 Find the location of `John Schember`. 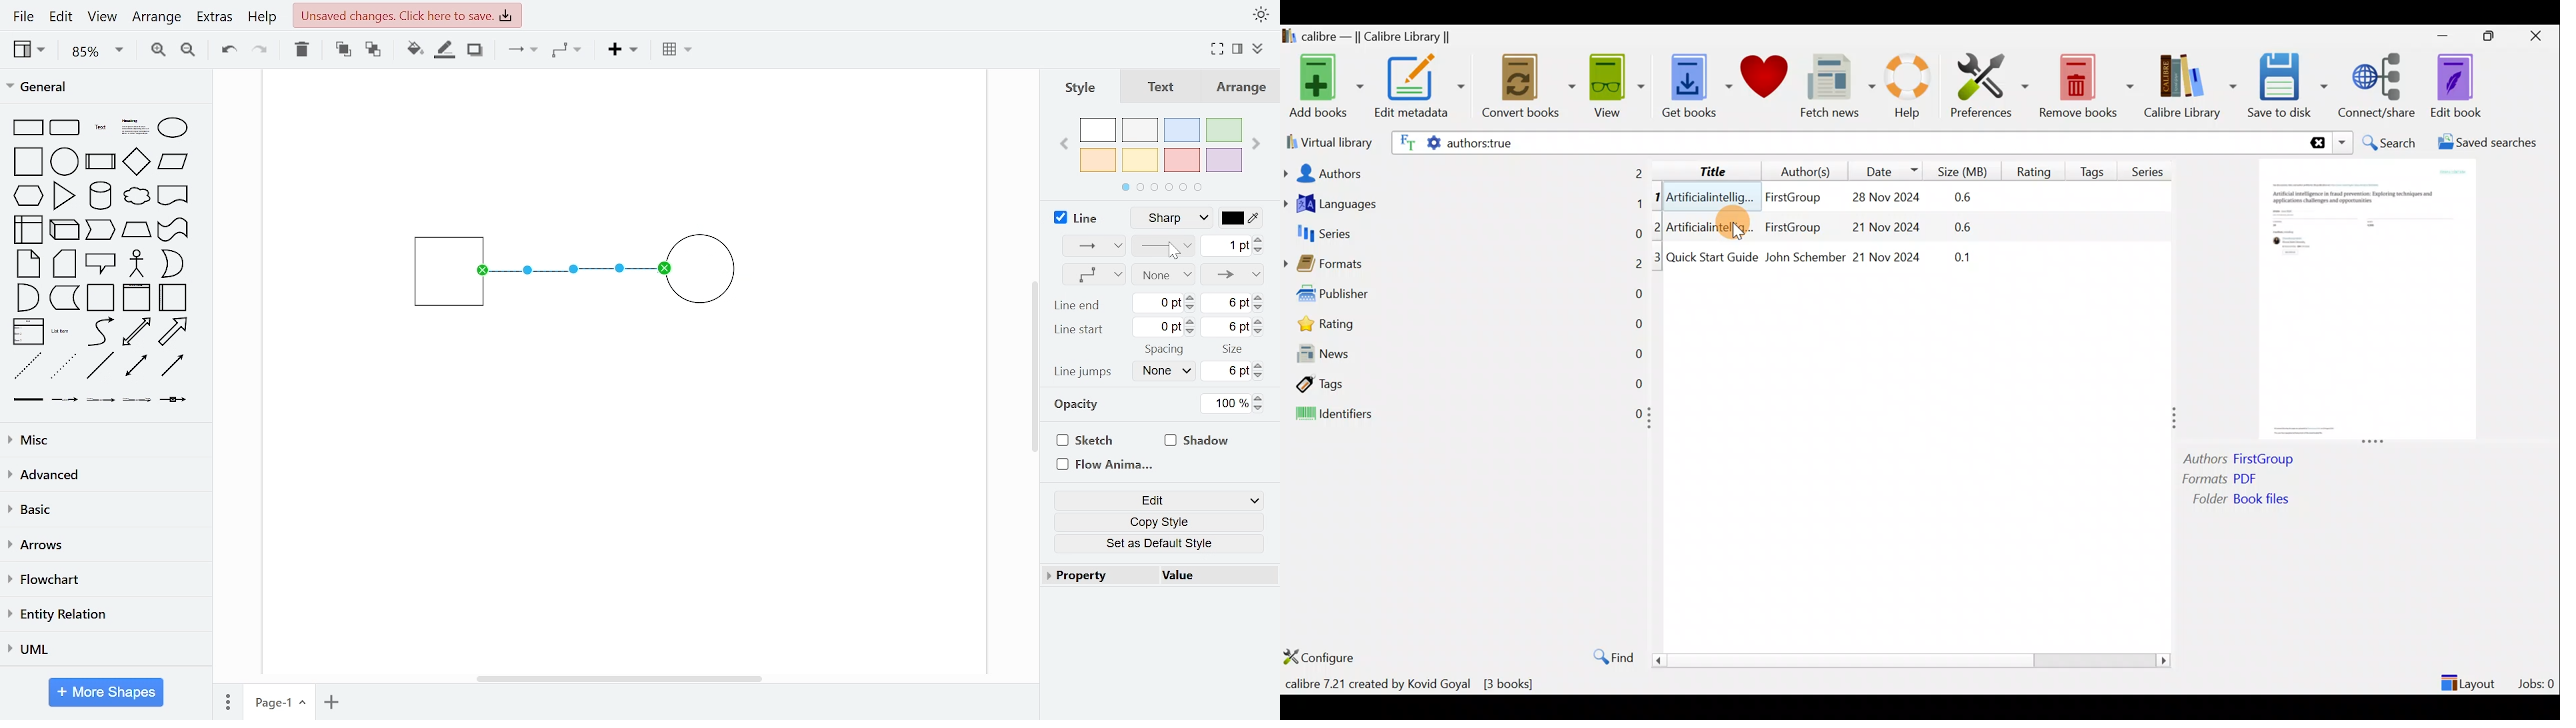

John Schember is located at coordinates (1804, 258).